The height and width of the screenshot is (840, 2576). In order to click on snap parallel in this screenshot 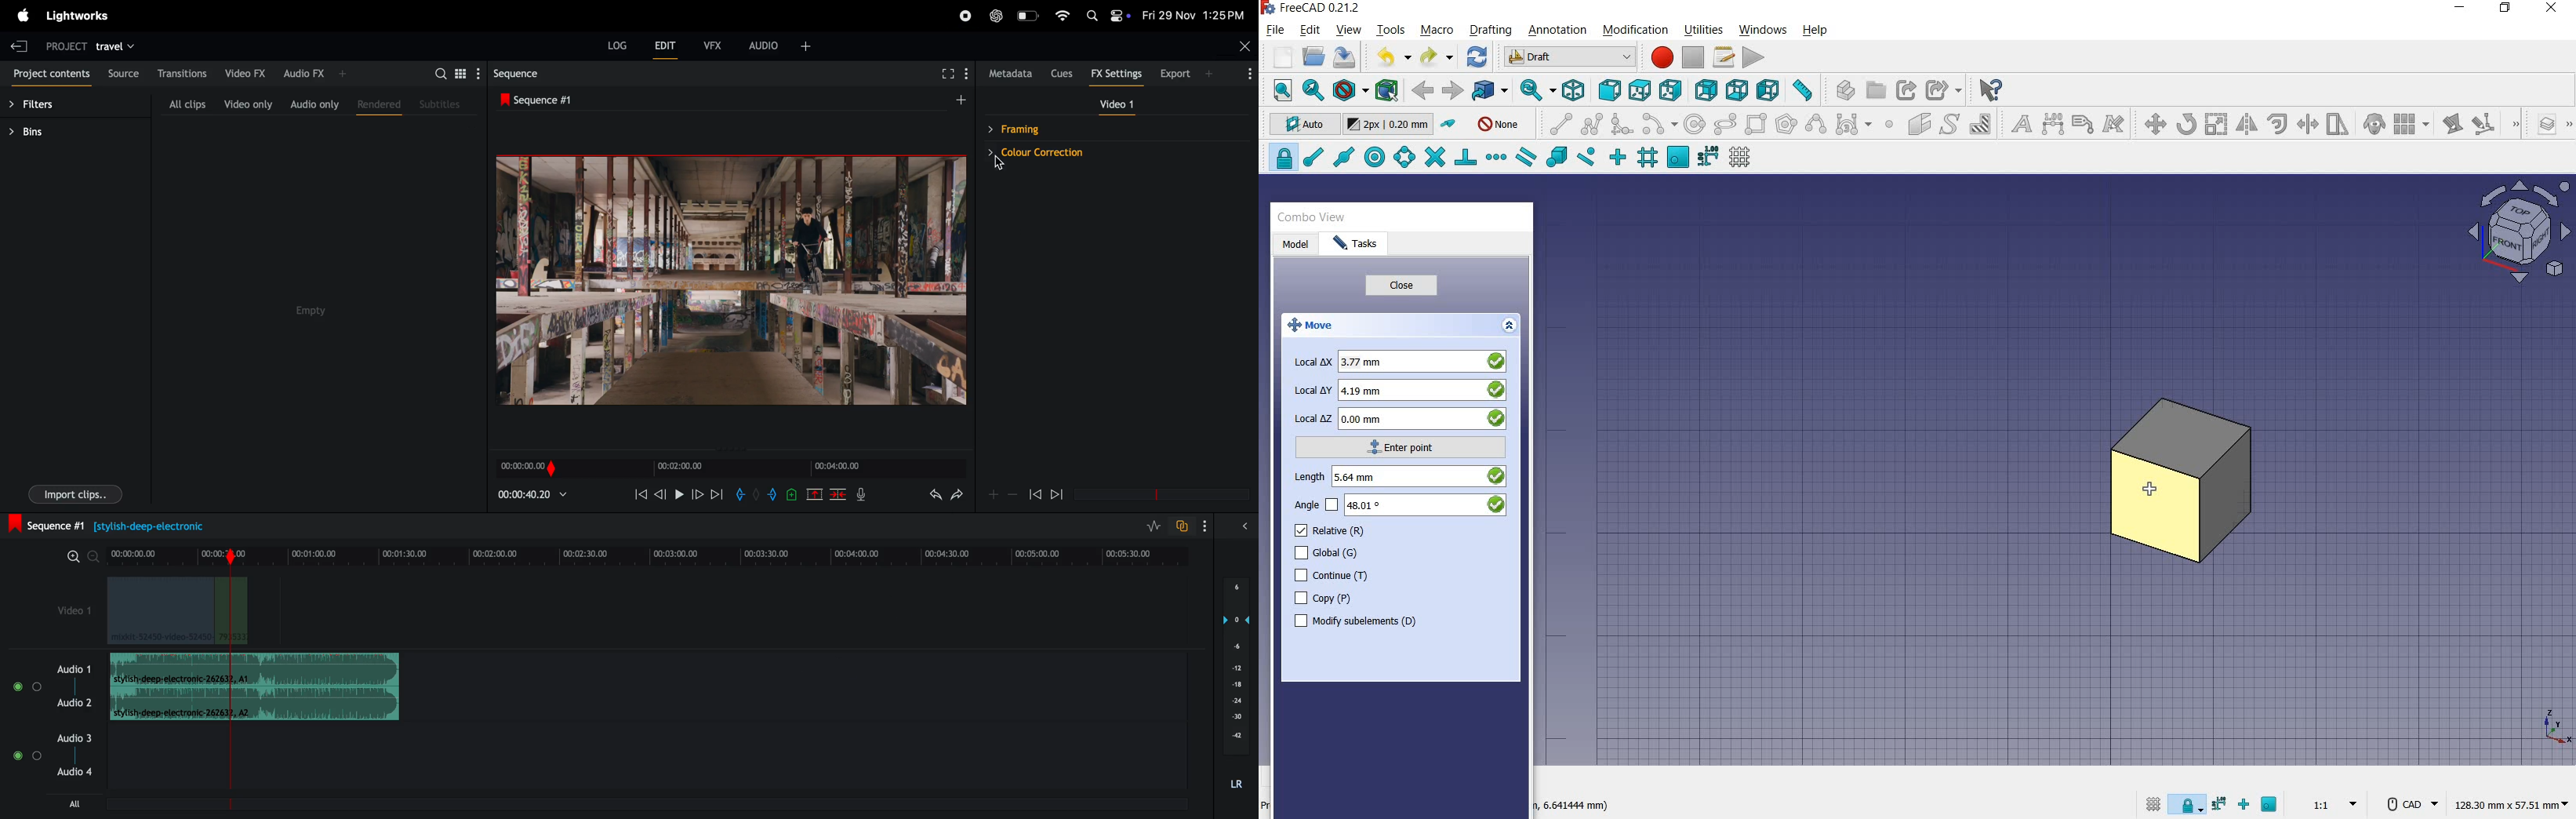, I will do `click(1527, 159)`.